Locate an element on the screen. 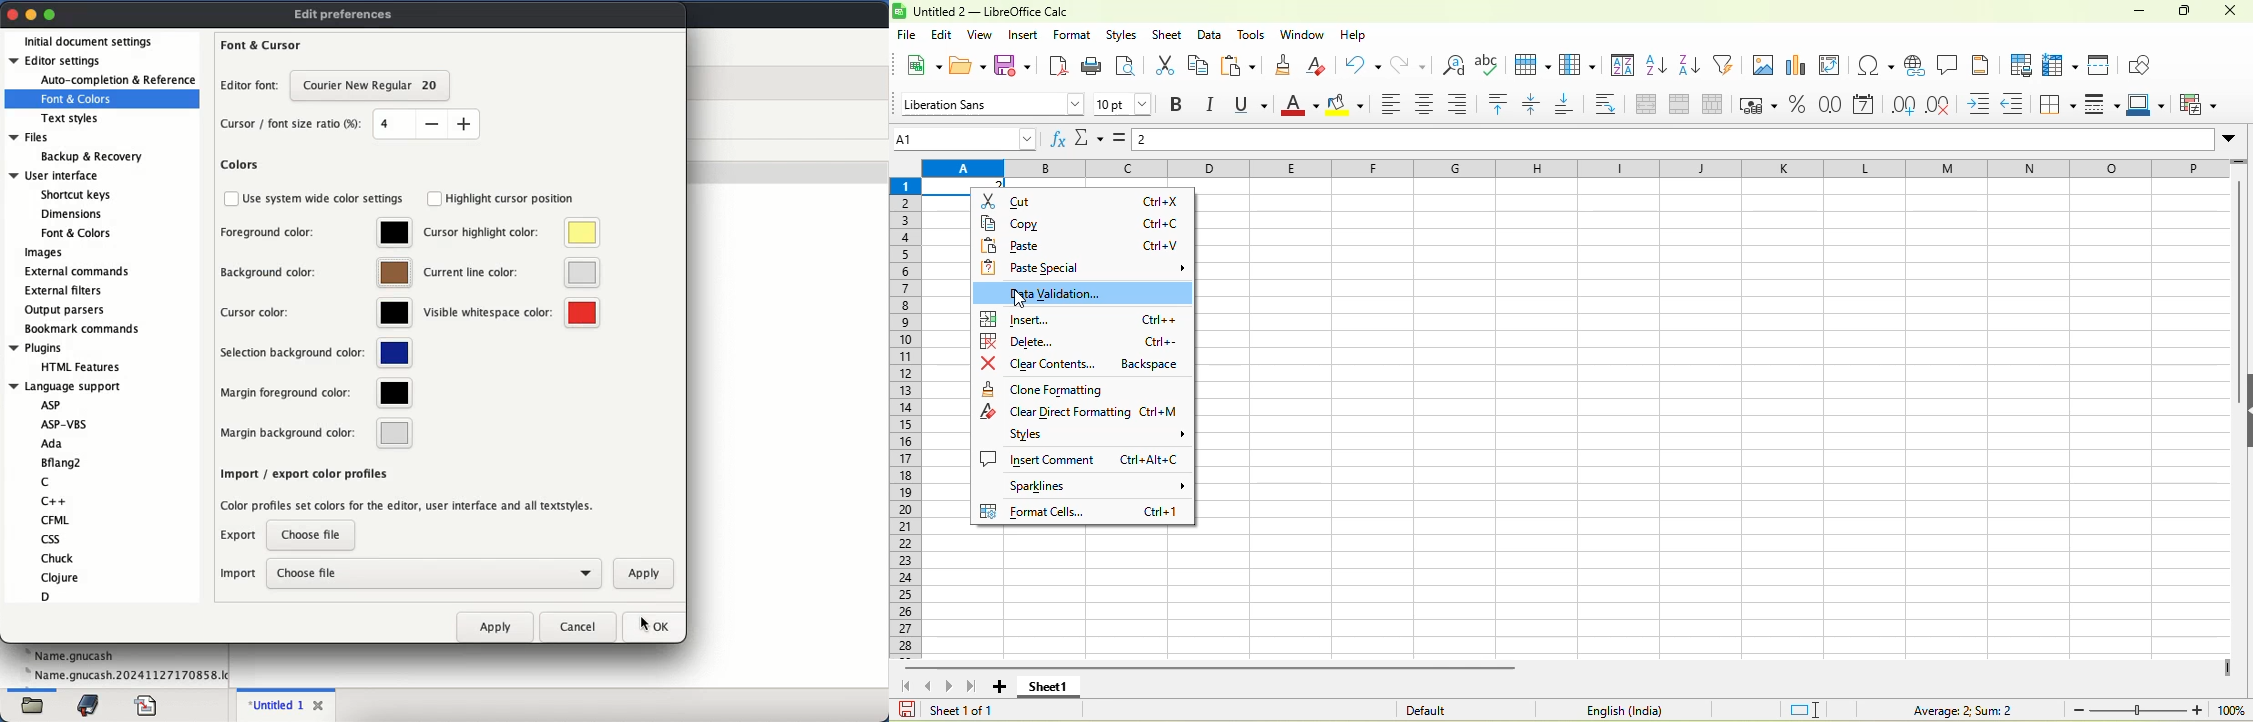 Image resolution: width=2268 pixels, height=728 pixels. ASP-VBS is located at coordinates (66, 423).